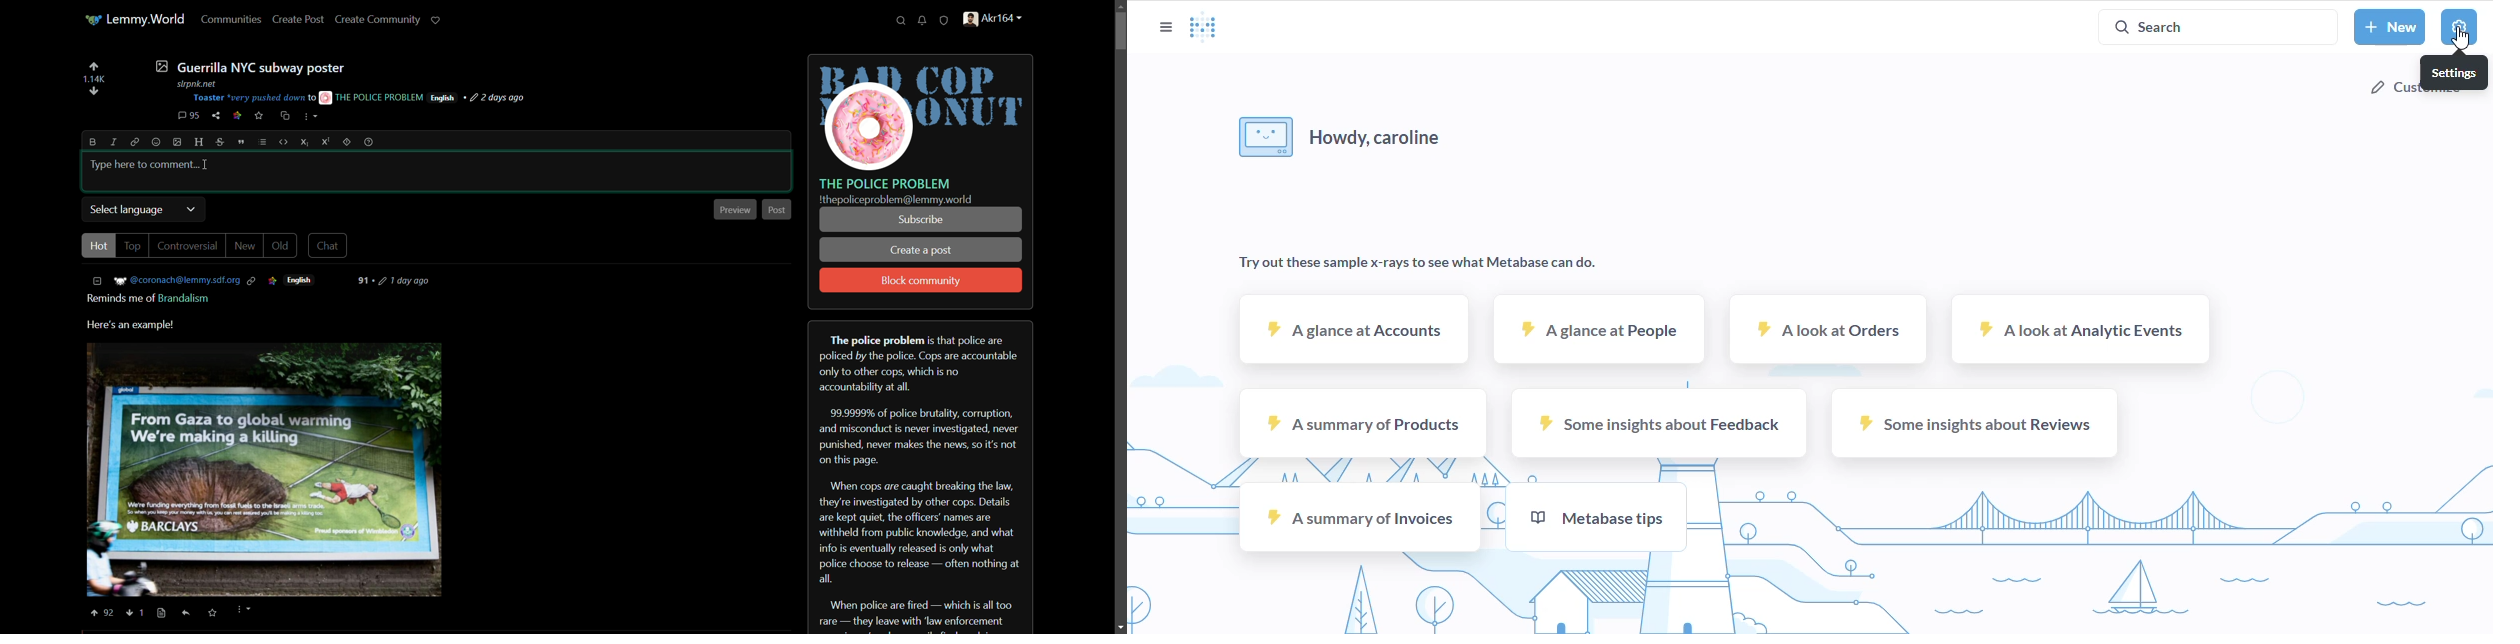 Image resolution: width=2520 pixels, height=644 pixels. Describe the element at coordinates (97, 246) in the screenshot. I see `hot` at that location.